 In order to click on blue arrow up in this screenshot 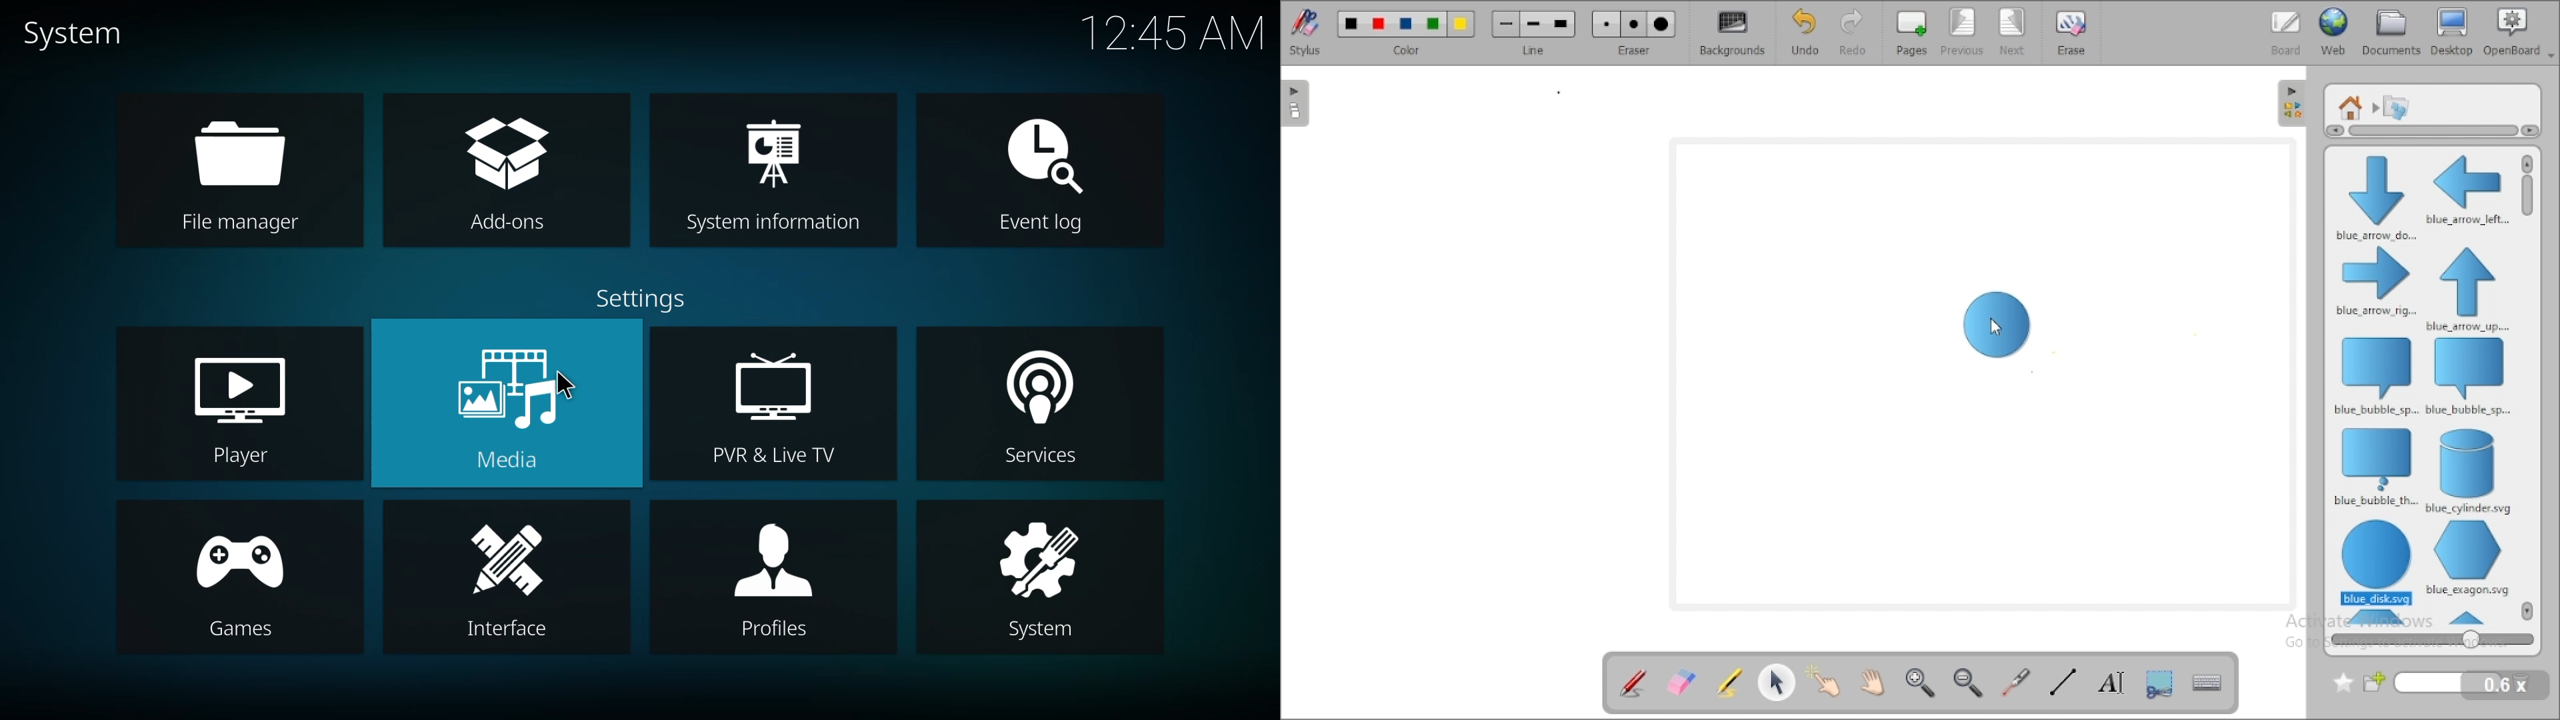, I will do `click(2468, 289)`.